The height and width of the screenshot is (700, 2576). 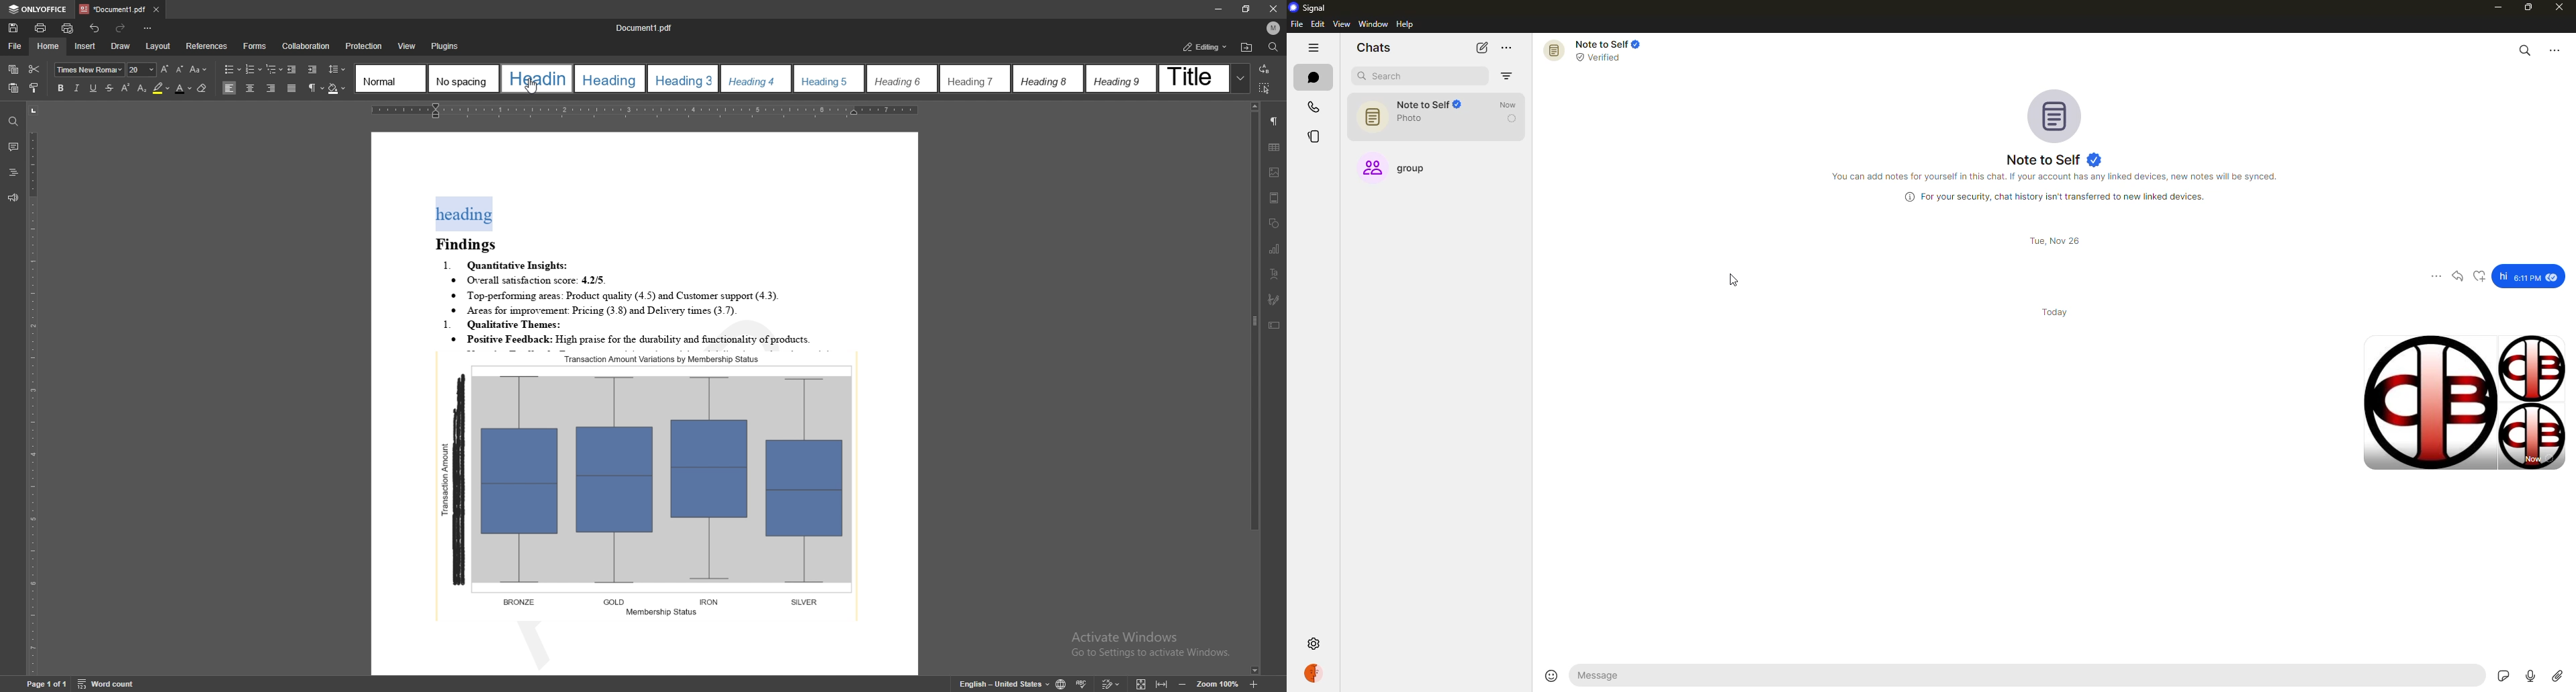 What do you see at coordinates (509, 323) in the screenshot?
I see `1. Qualitative Themes:` at bounding box center [509, 323].